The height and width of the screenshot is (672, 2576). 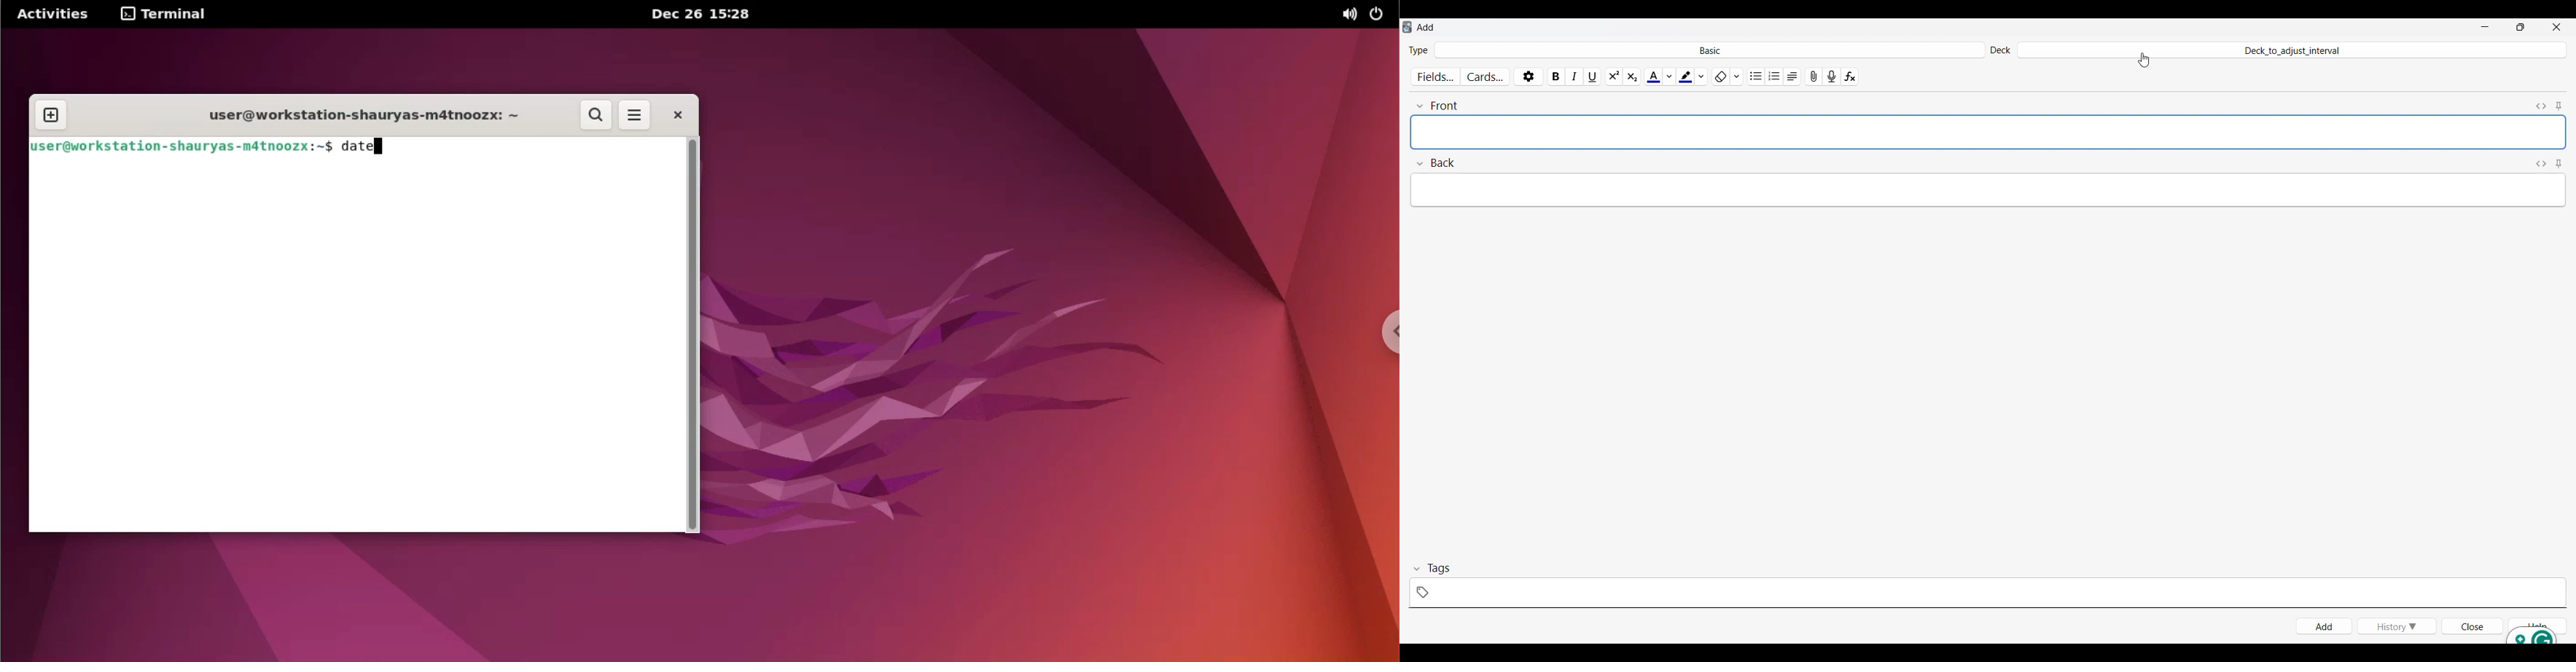 I want to click on Ordered list, so click(x=1775, y=77).